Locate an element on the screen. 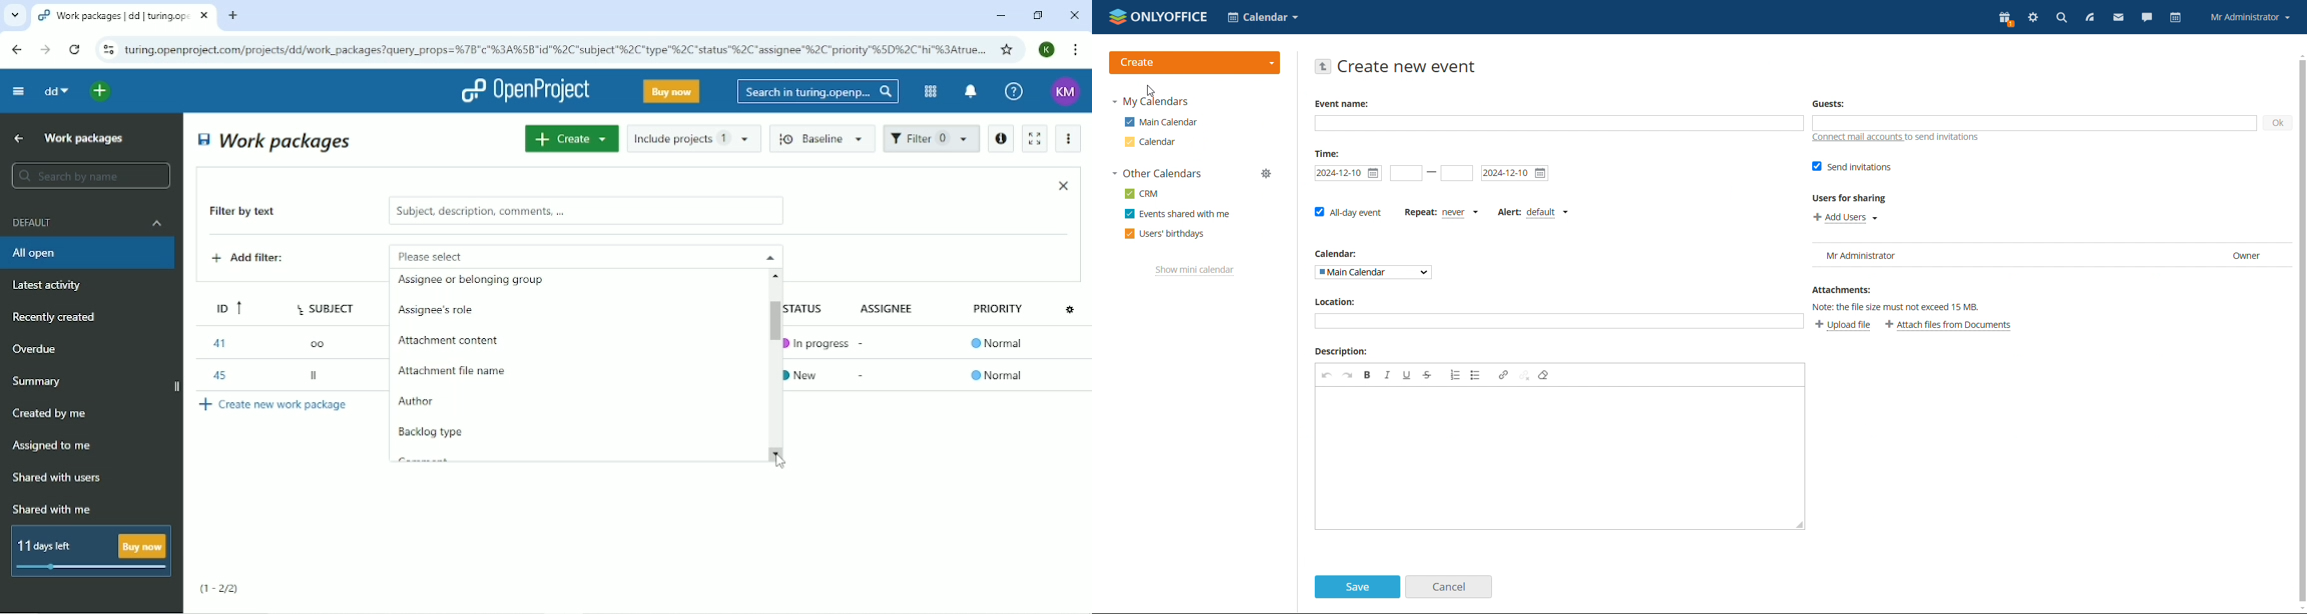  other calendars is located at coordinates (1157, 173).